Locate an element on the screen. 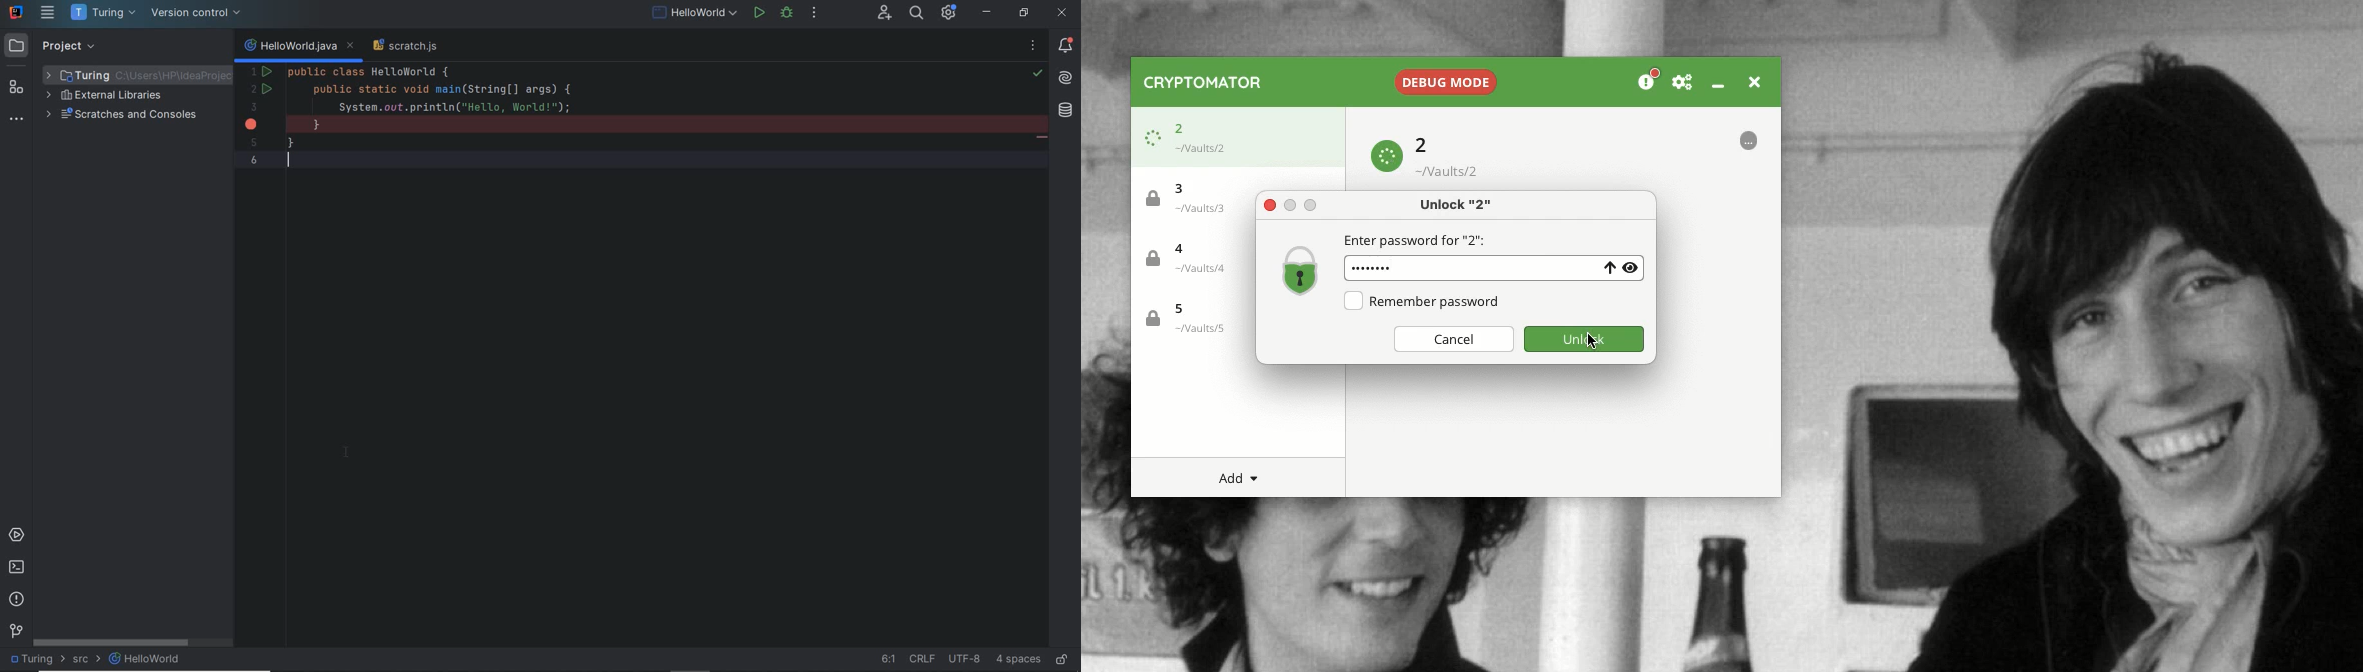 The width and height of the screenshot is (2380, 672). 1 is located at coordinates (254, 72).